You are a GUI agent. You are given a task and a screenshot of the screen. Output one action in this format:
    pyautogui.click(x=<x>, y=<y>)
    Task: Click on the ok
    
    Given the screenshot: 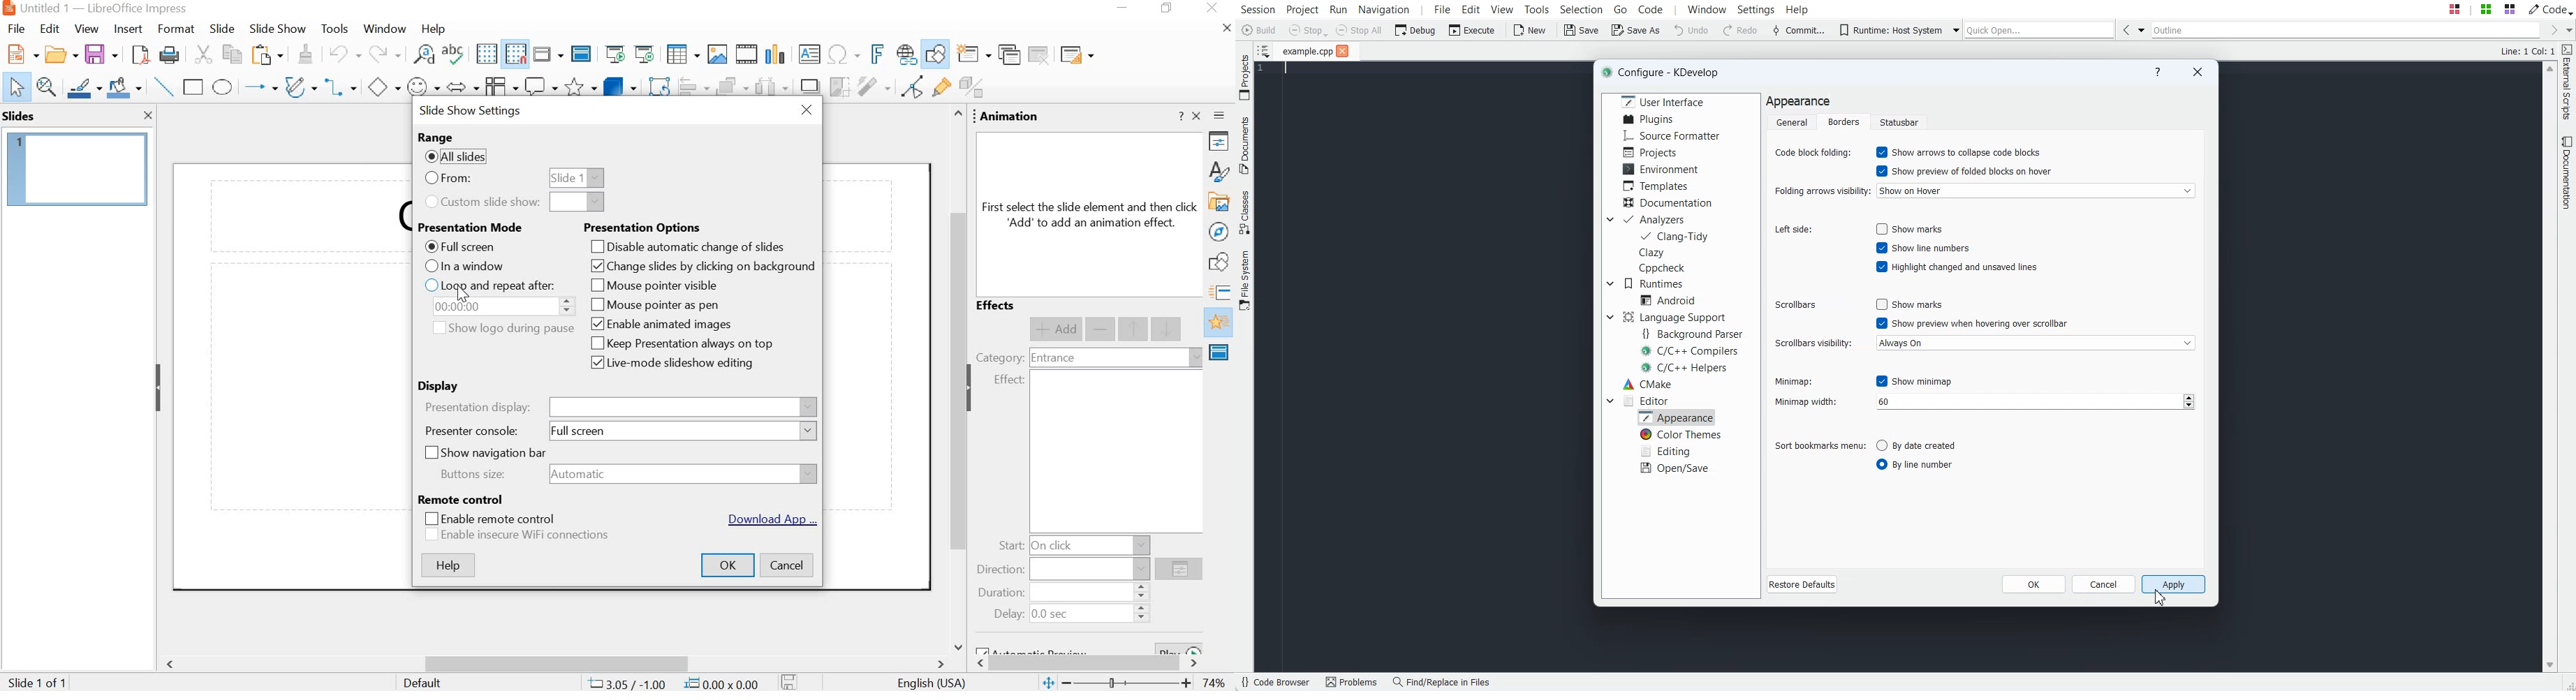 What is the action you would take?
    pyautogui.click(x=727, y=565)
    